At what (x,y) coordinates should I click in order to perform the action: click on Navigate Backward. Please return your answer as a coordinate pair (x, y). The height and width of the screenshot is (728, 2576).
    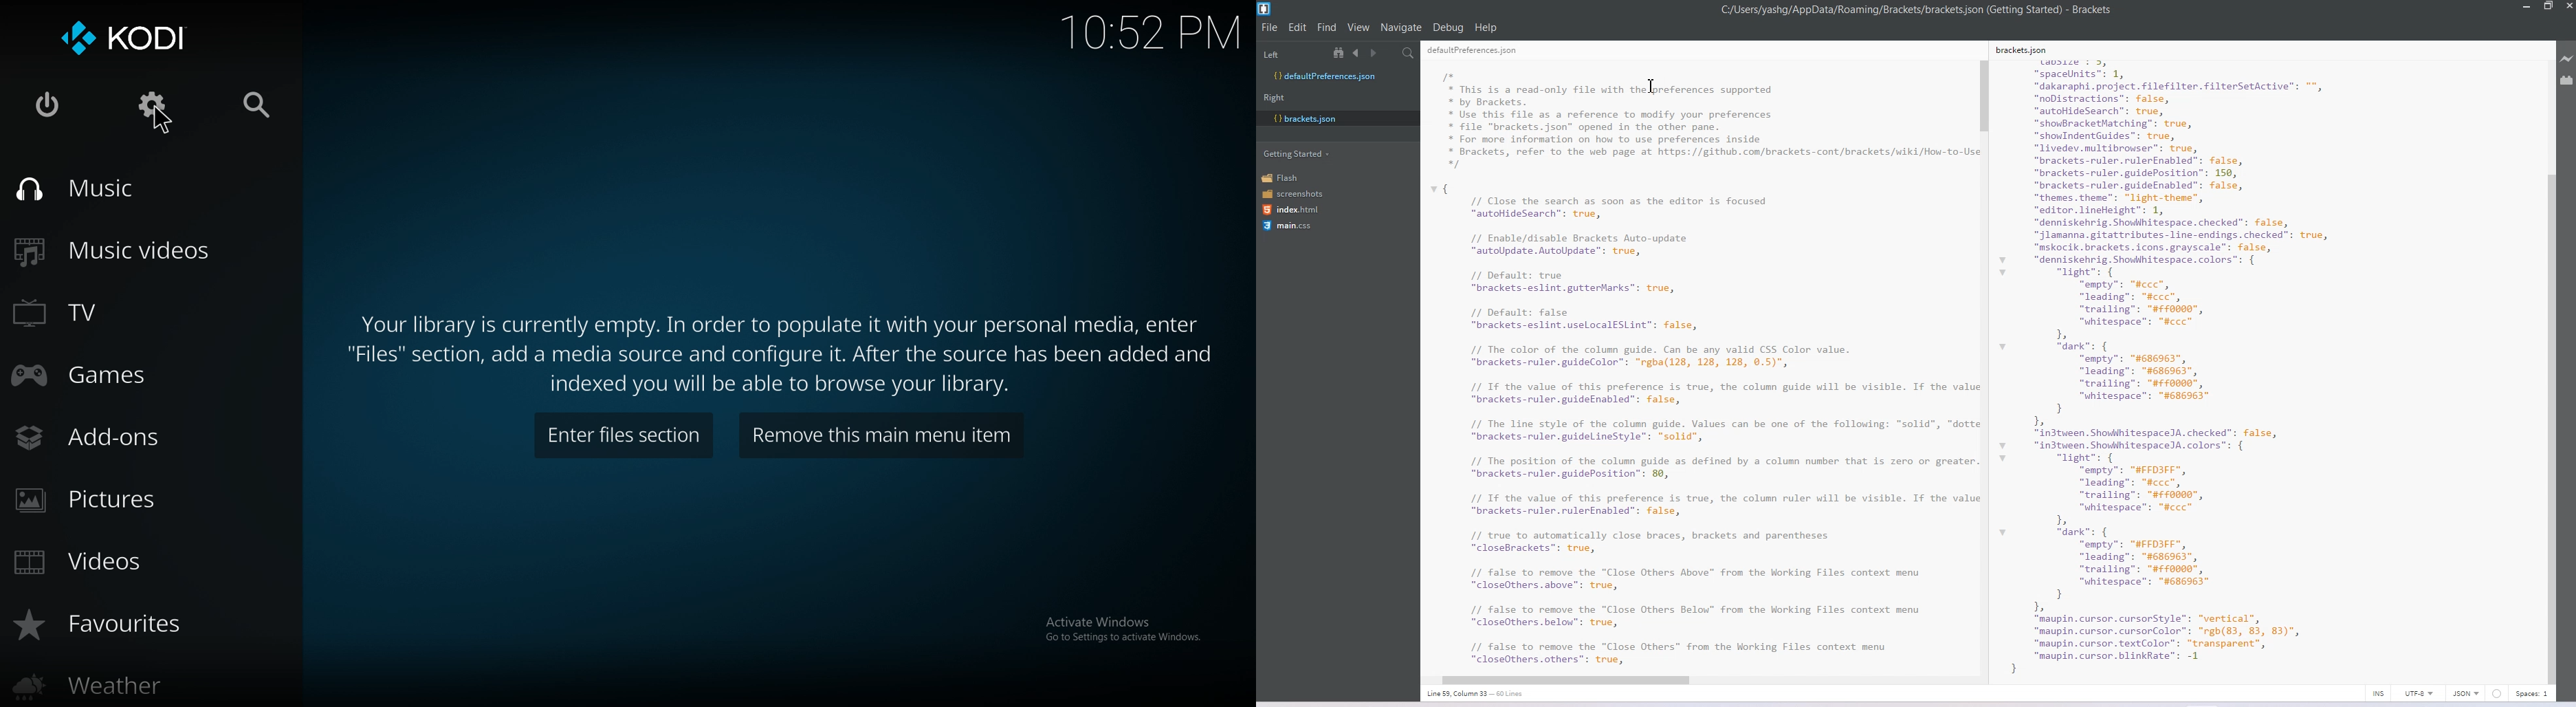
    Looking at the image, I should click on (1358, 52).